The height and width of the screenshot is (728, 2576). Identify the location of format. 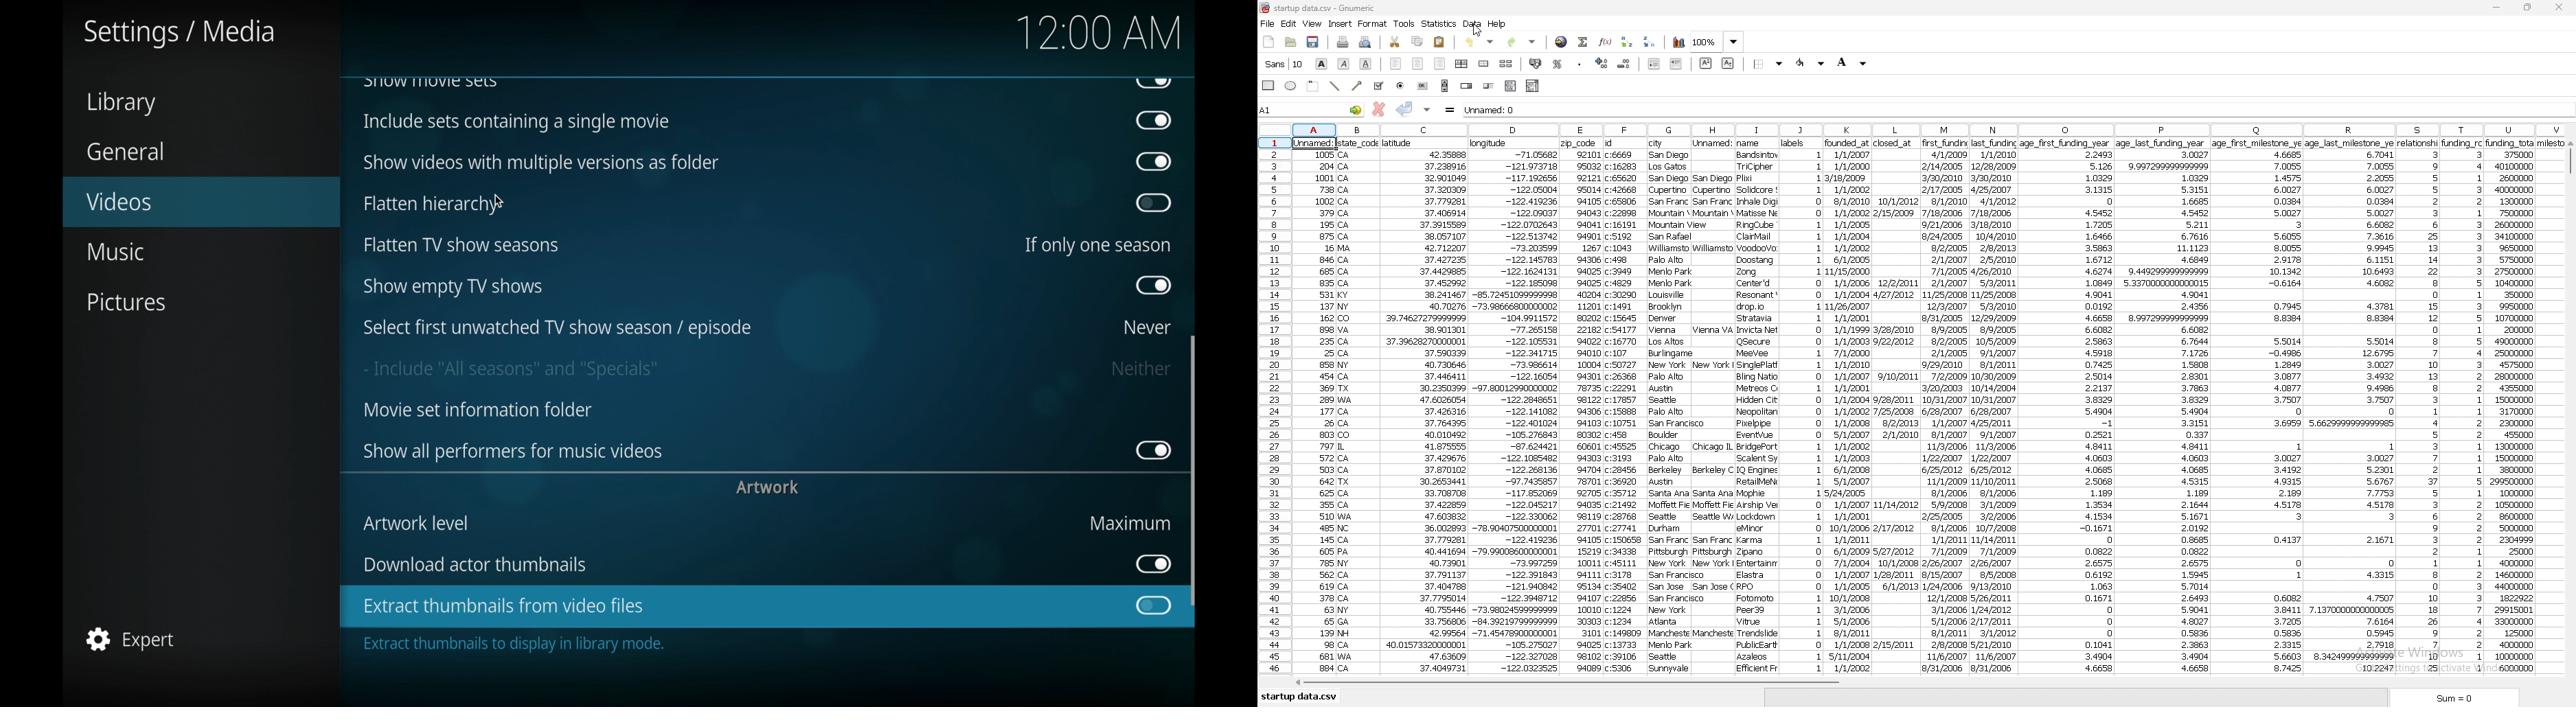
(1374, 24).